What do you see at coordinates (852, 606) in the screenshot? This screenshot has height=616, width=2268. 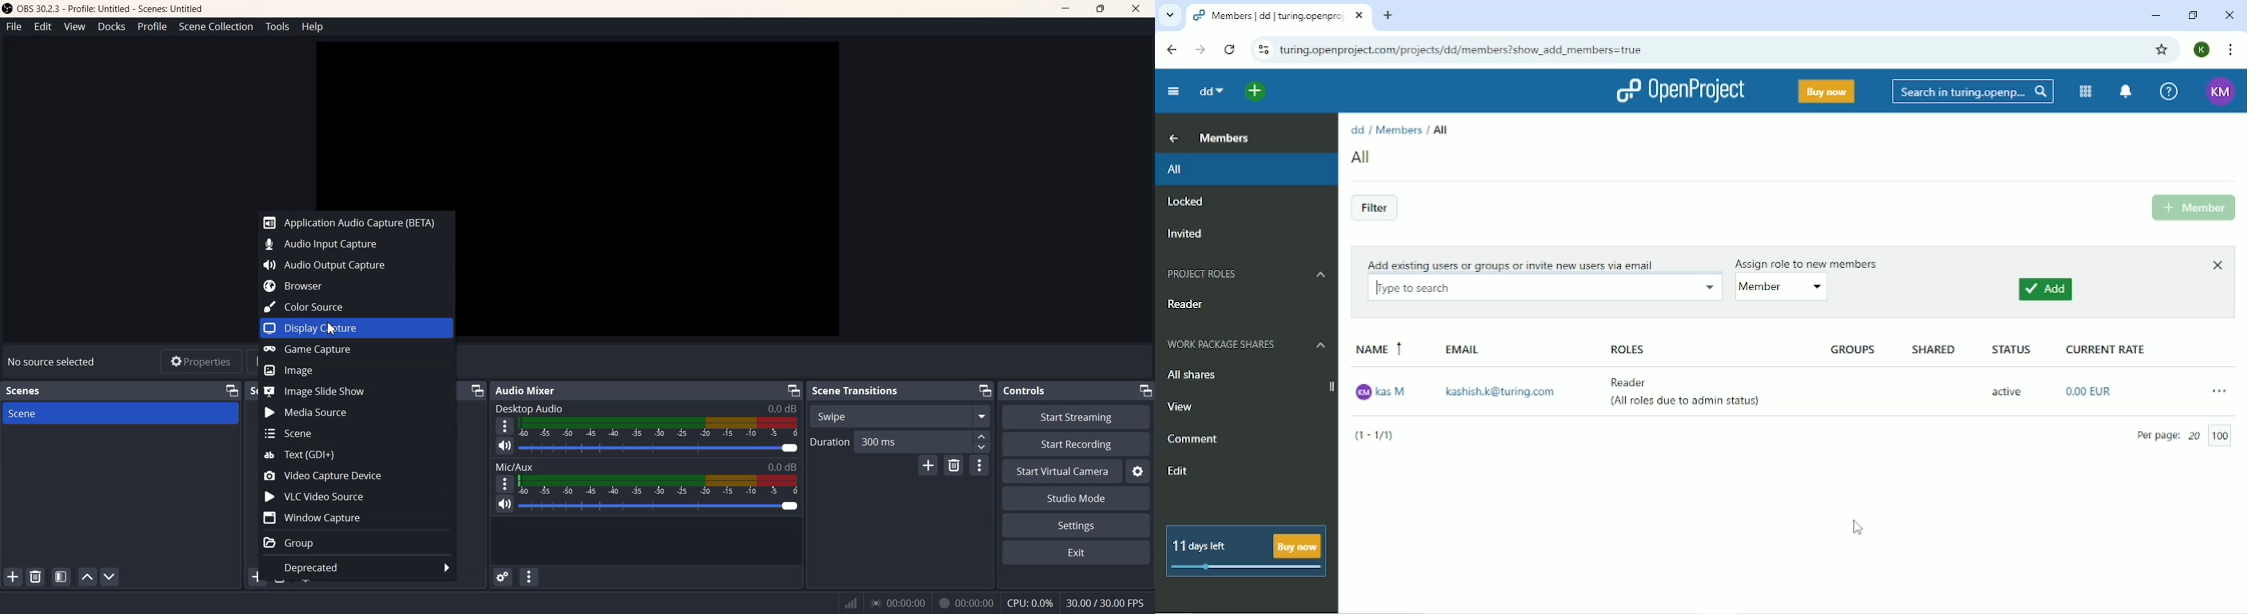 I see `signal display ` at bounding box center [852, 606].